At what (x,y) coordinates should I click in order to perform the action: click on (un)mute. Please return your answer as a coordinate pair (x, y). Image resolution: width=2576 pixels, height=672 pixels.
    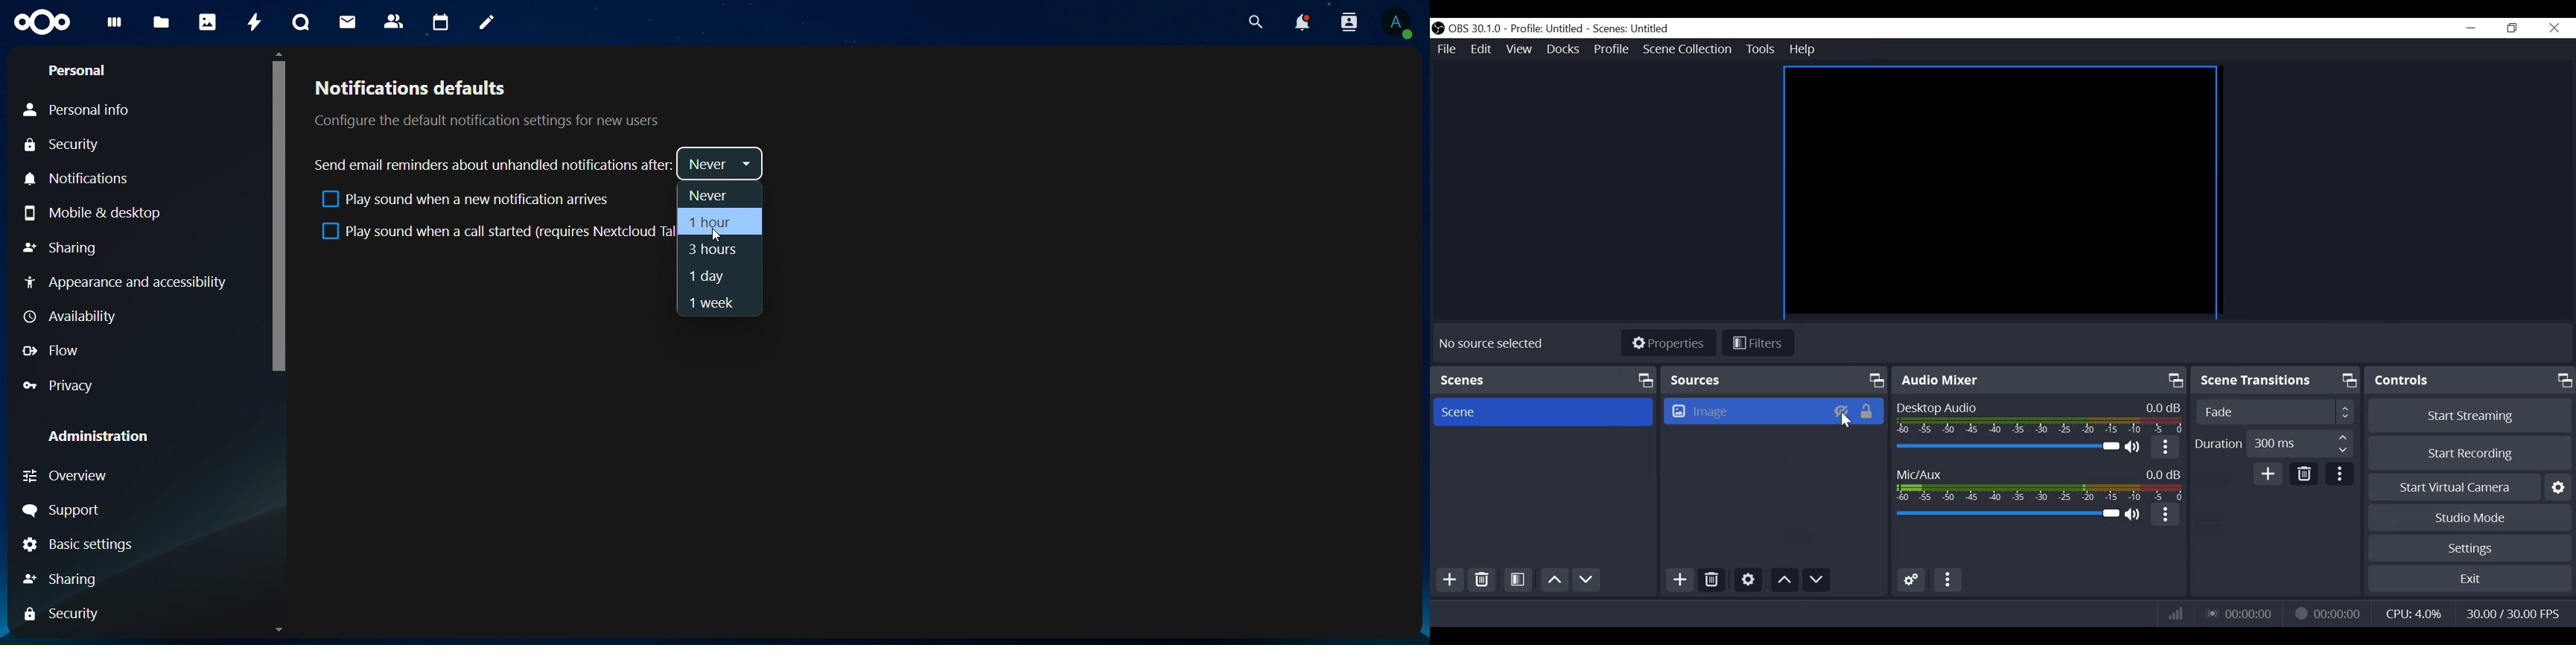
    Looking at the image, I should click on (2134, 444).